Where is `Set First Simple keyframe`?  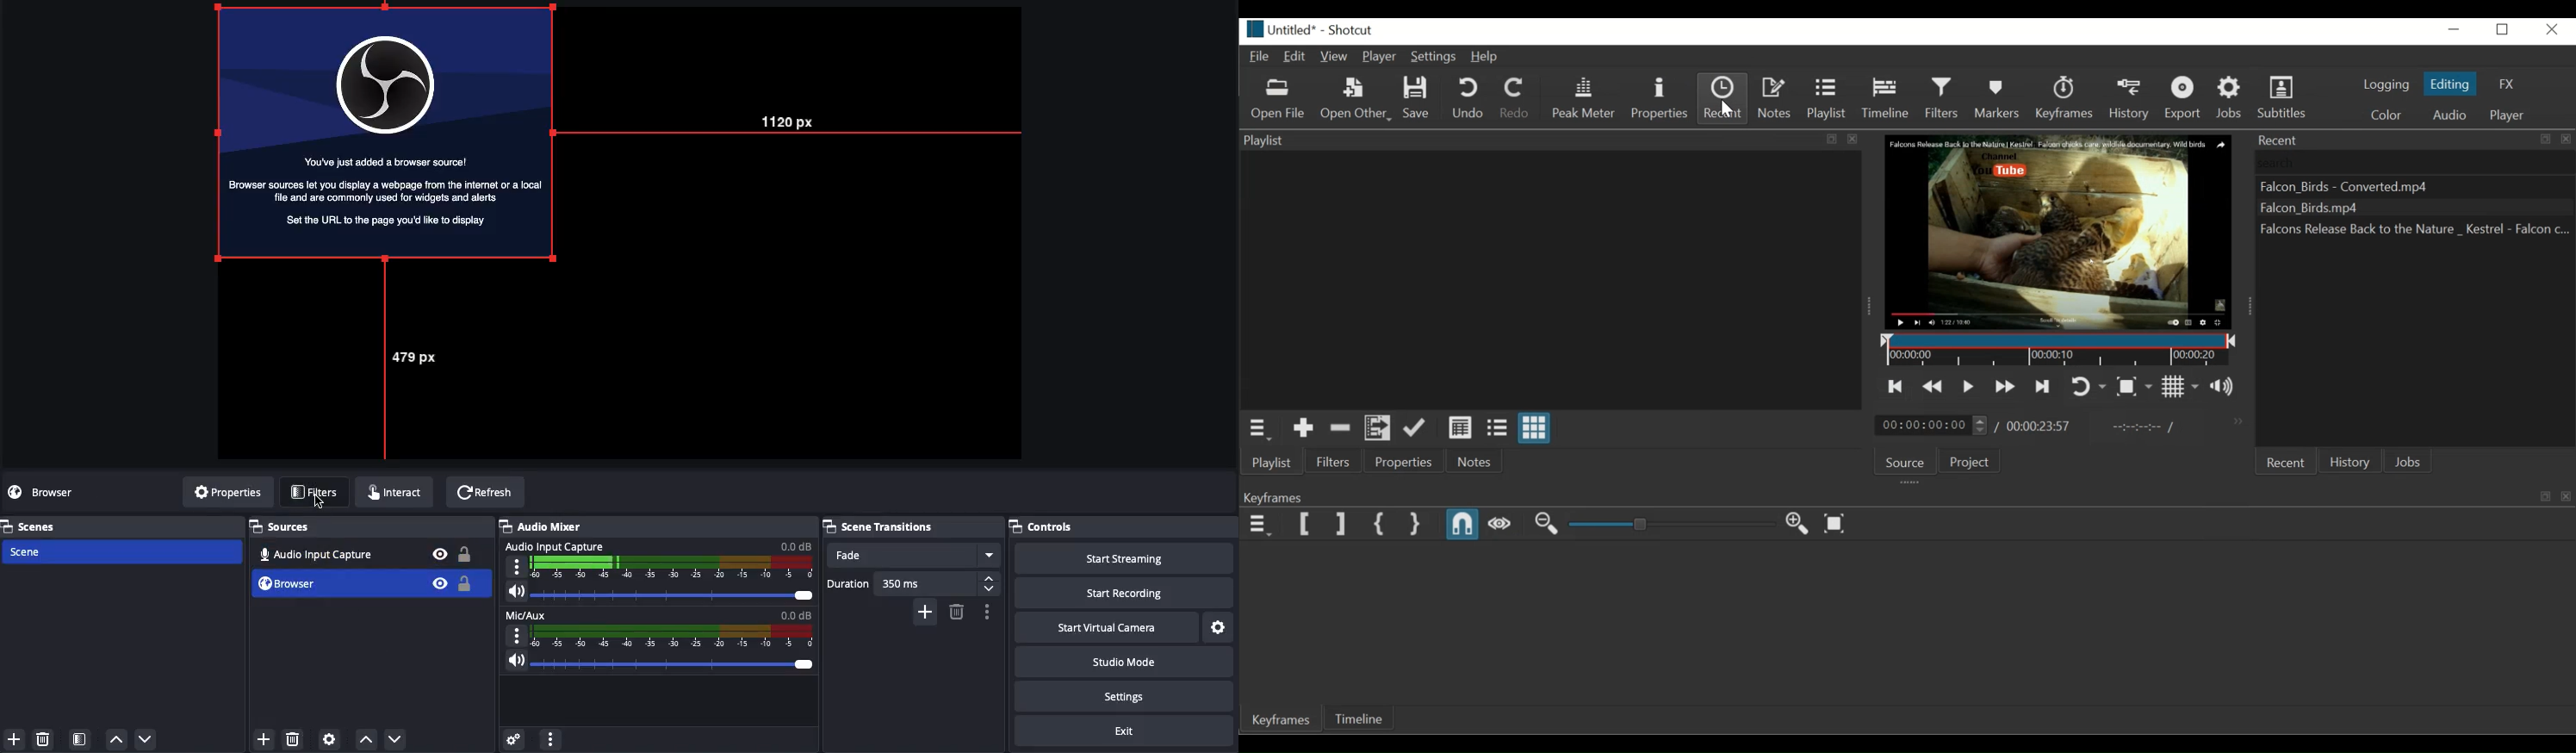 Set First Simple keyframe is located at coordinates (1379, 525).